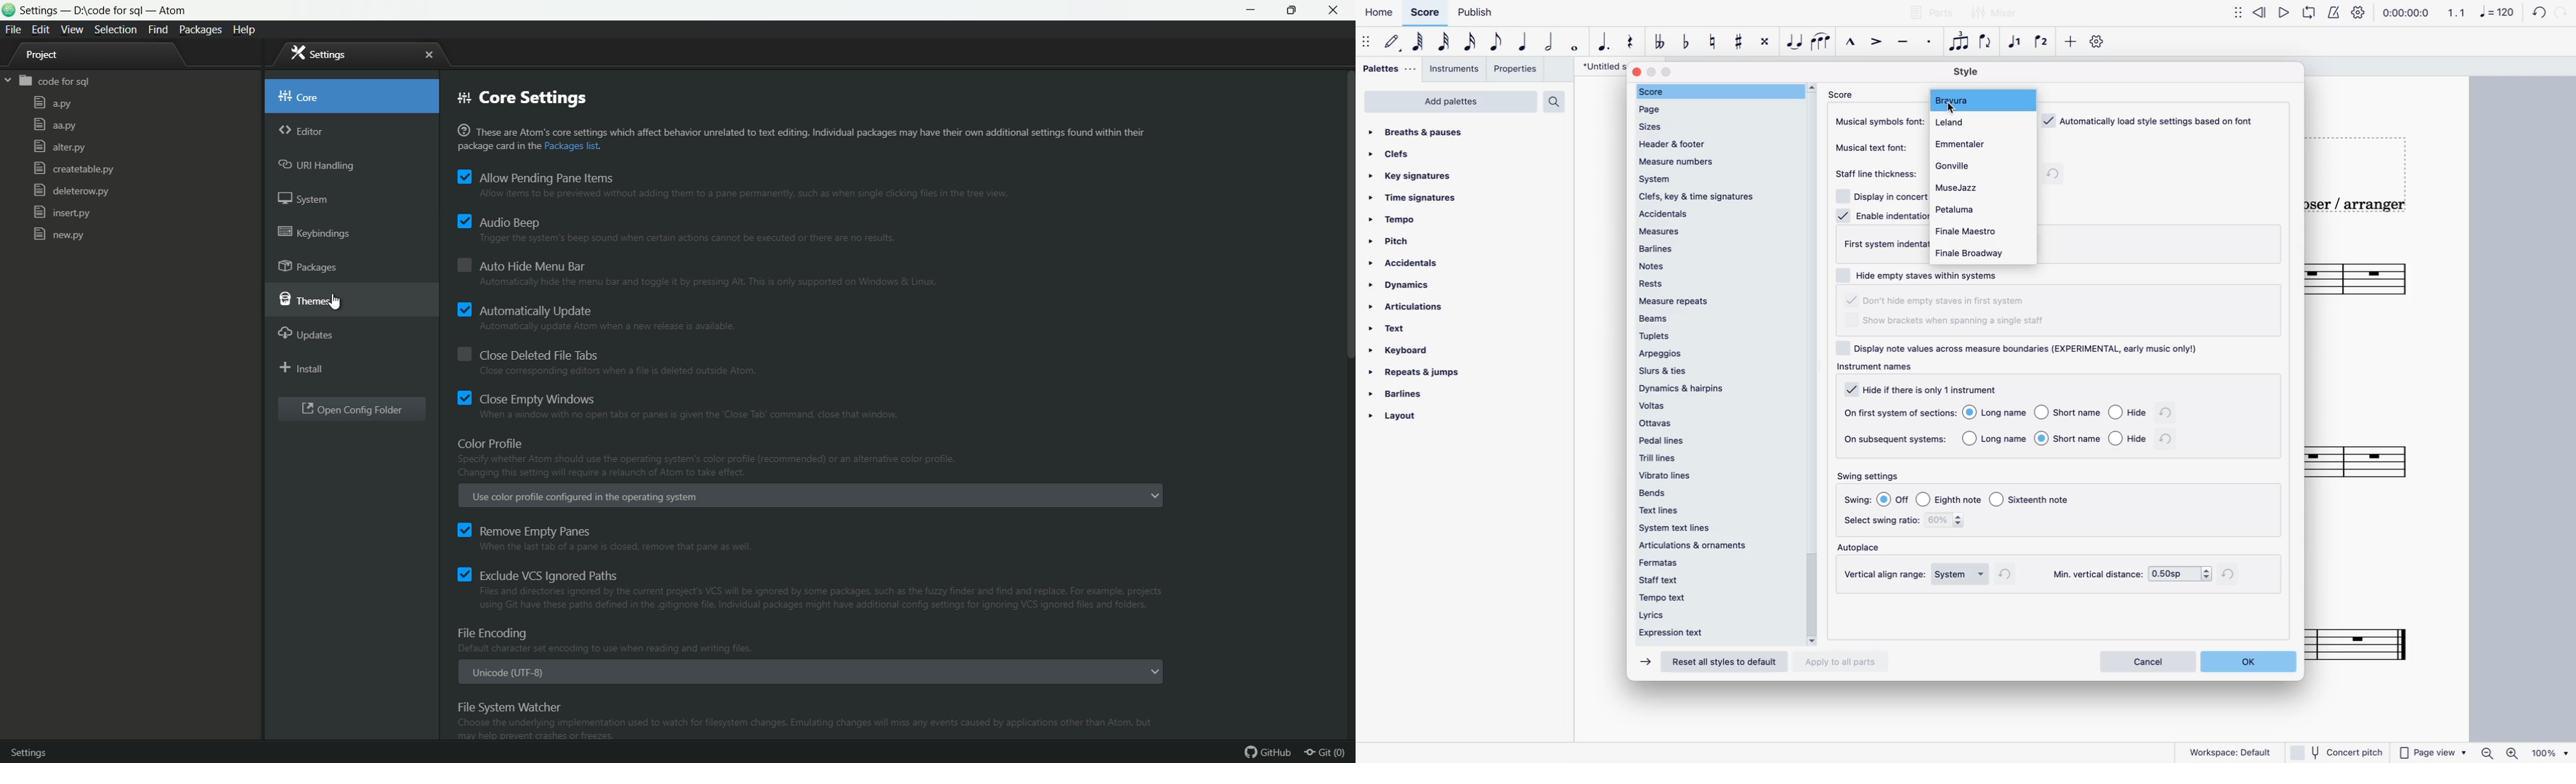  What do you see at coordinates (1716, 512) in the screenshot?
I see `text lines` at bounding box center [1716, 512].